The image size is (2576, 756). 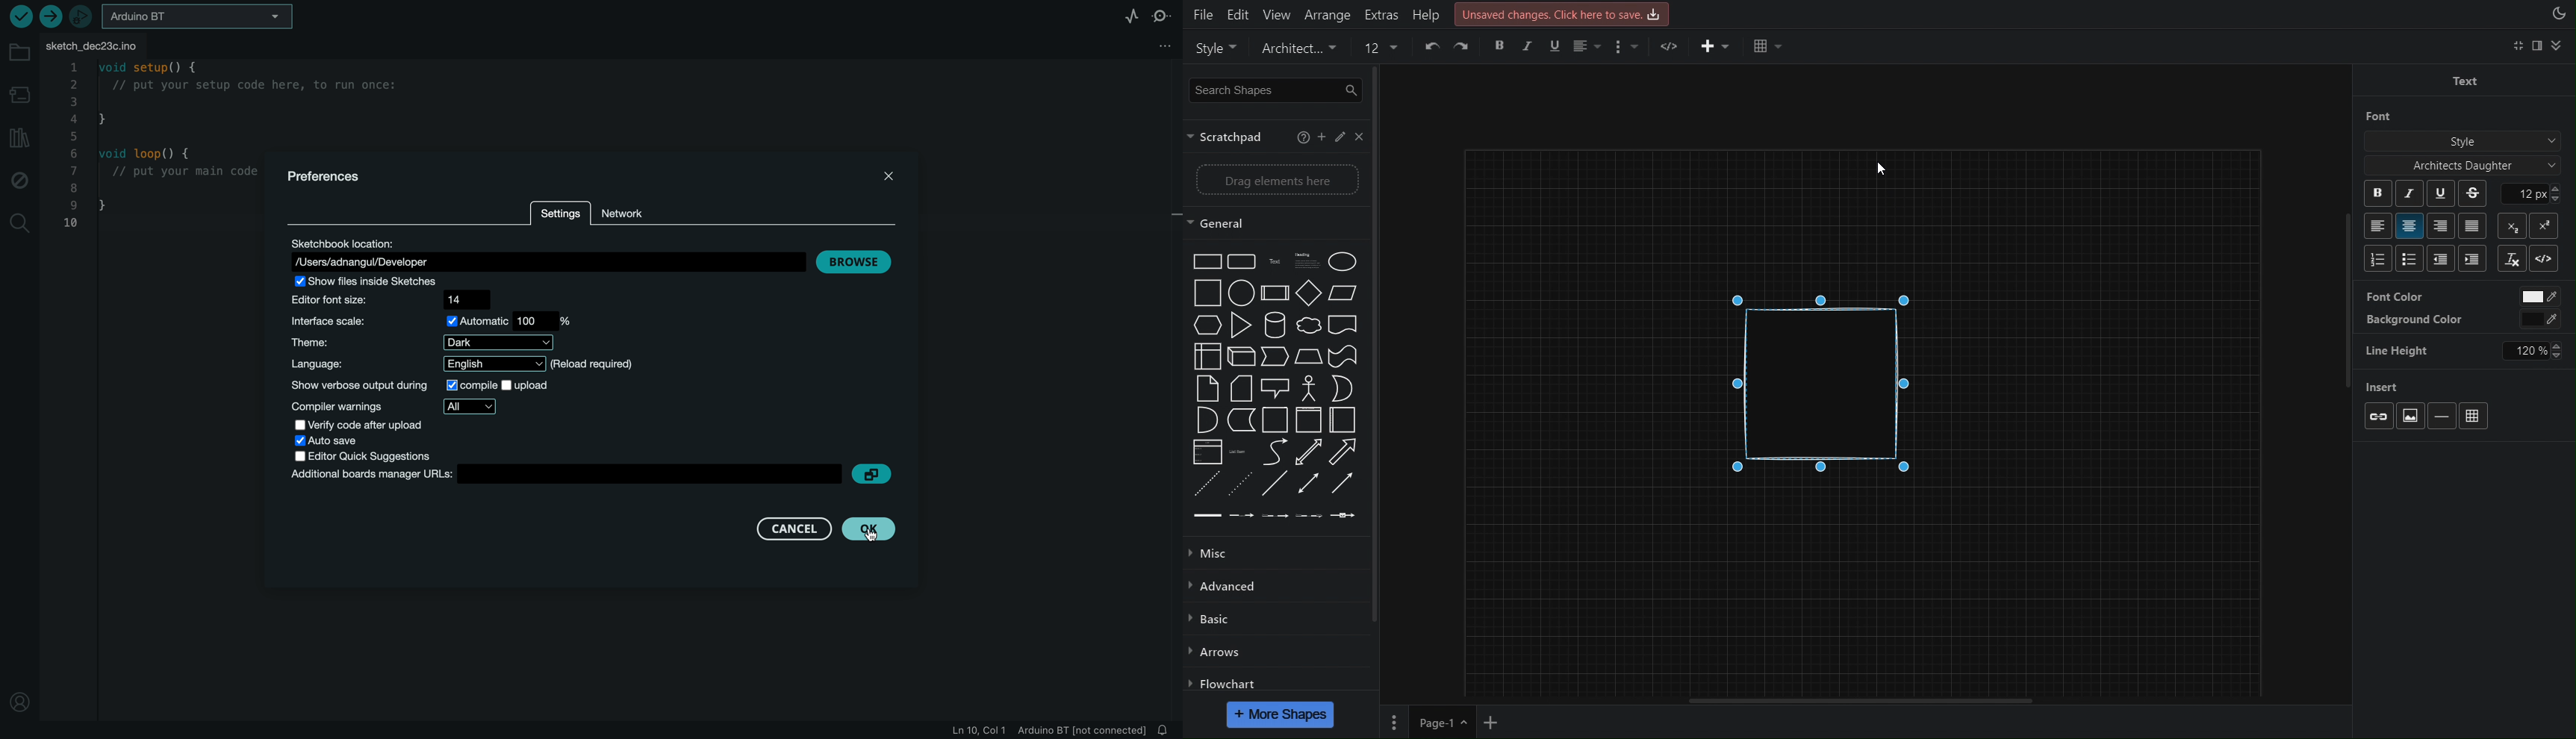 I want to click on Flowchart, so click(x=1226, y=680).